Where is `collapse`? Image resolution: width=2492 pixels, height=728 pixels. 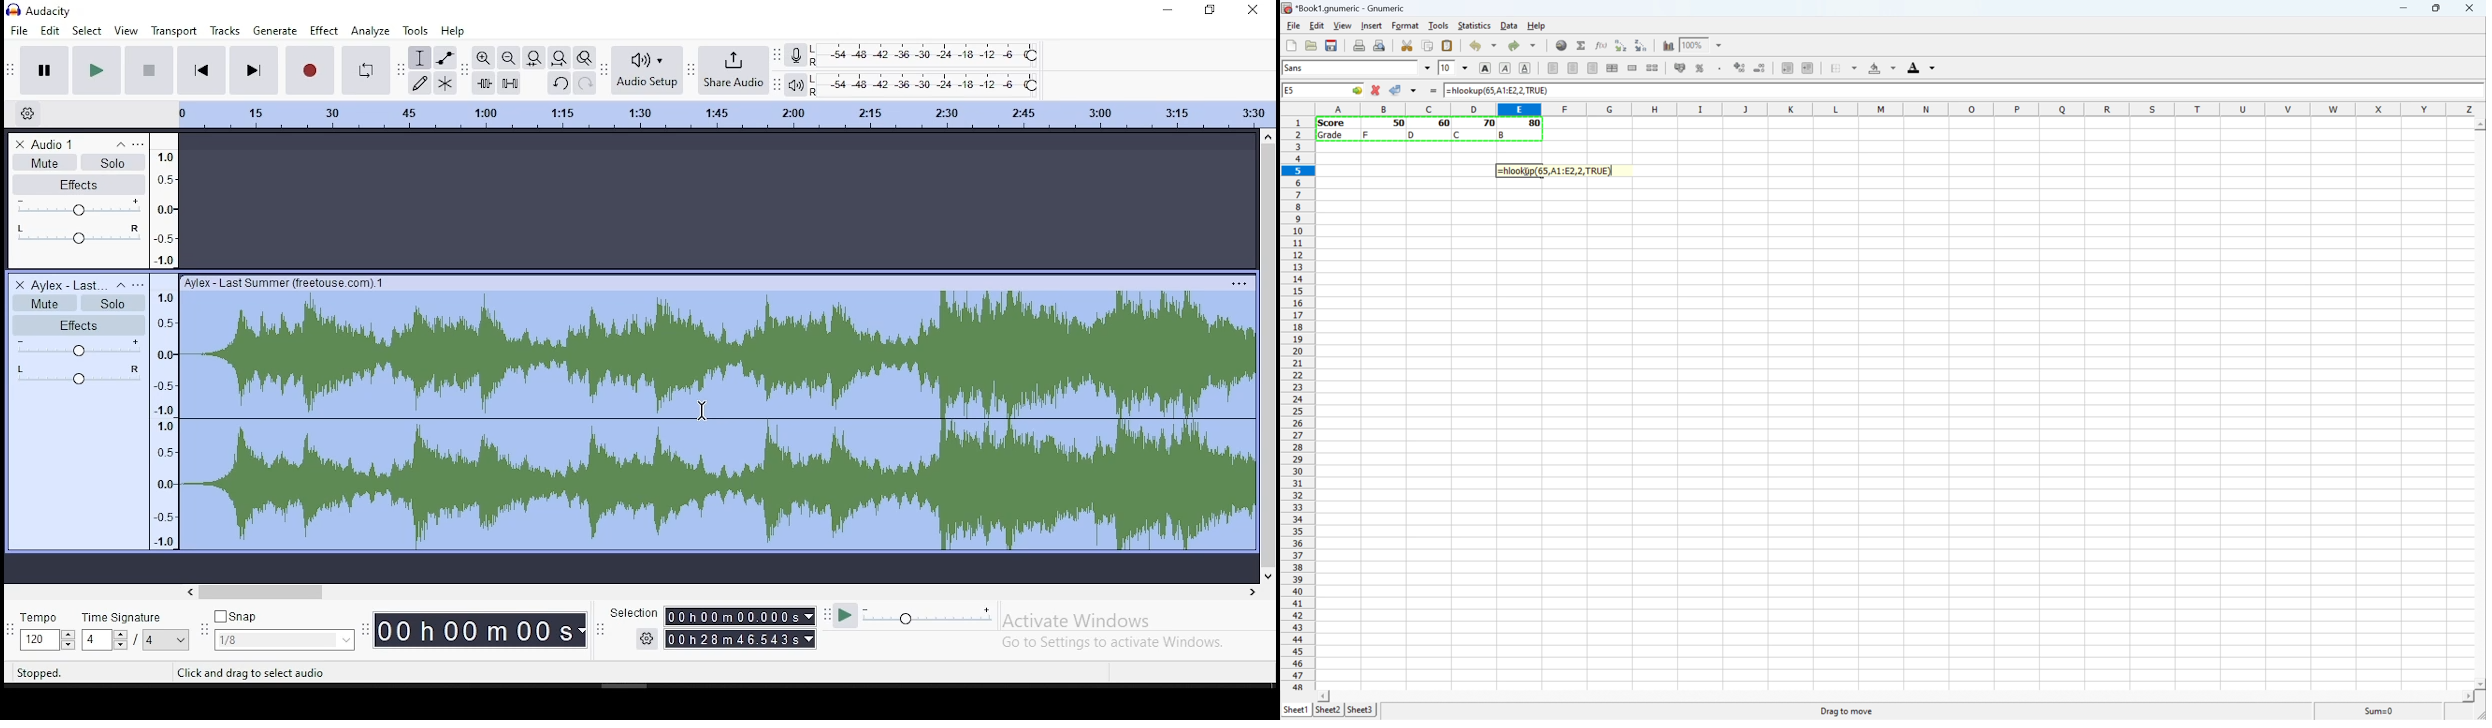 collapse is located at coordinates (119, 145).